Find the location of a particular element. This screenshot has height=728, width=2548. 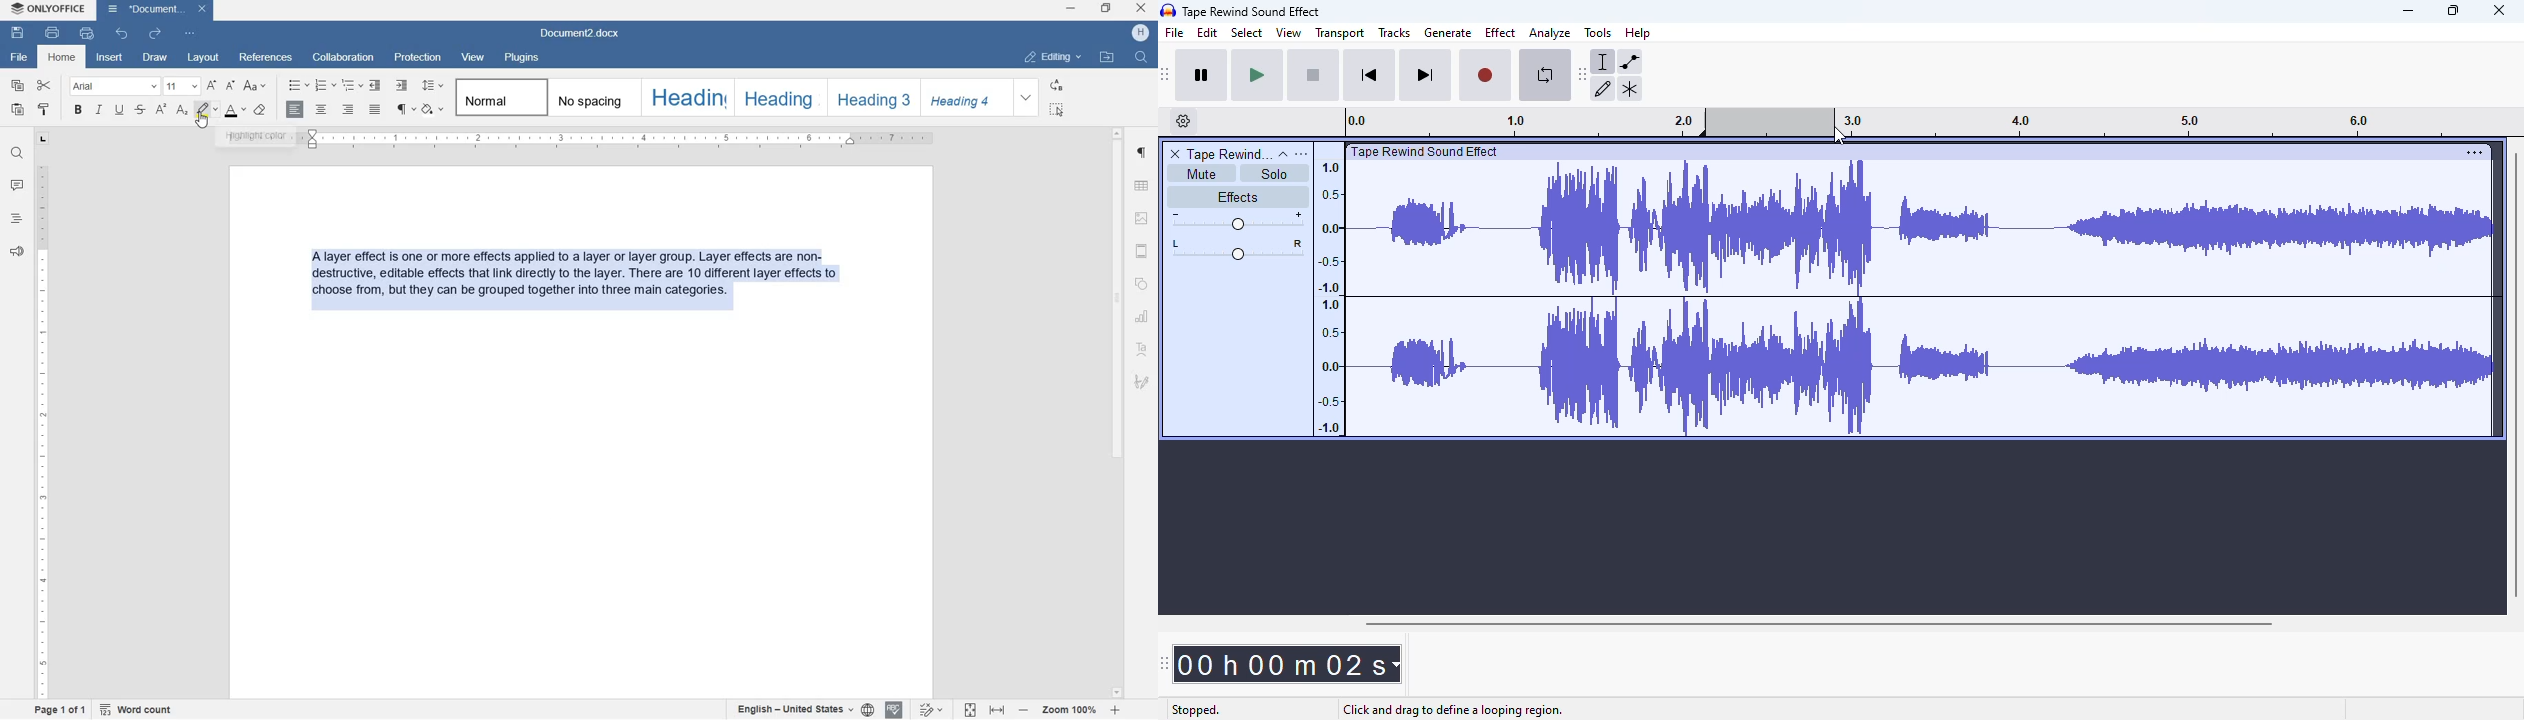

BULLETS is located at coordinates (298, 86).